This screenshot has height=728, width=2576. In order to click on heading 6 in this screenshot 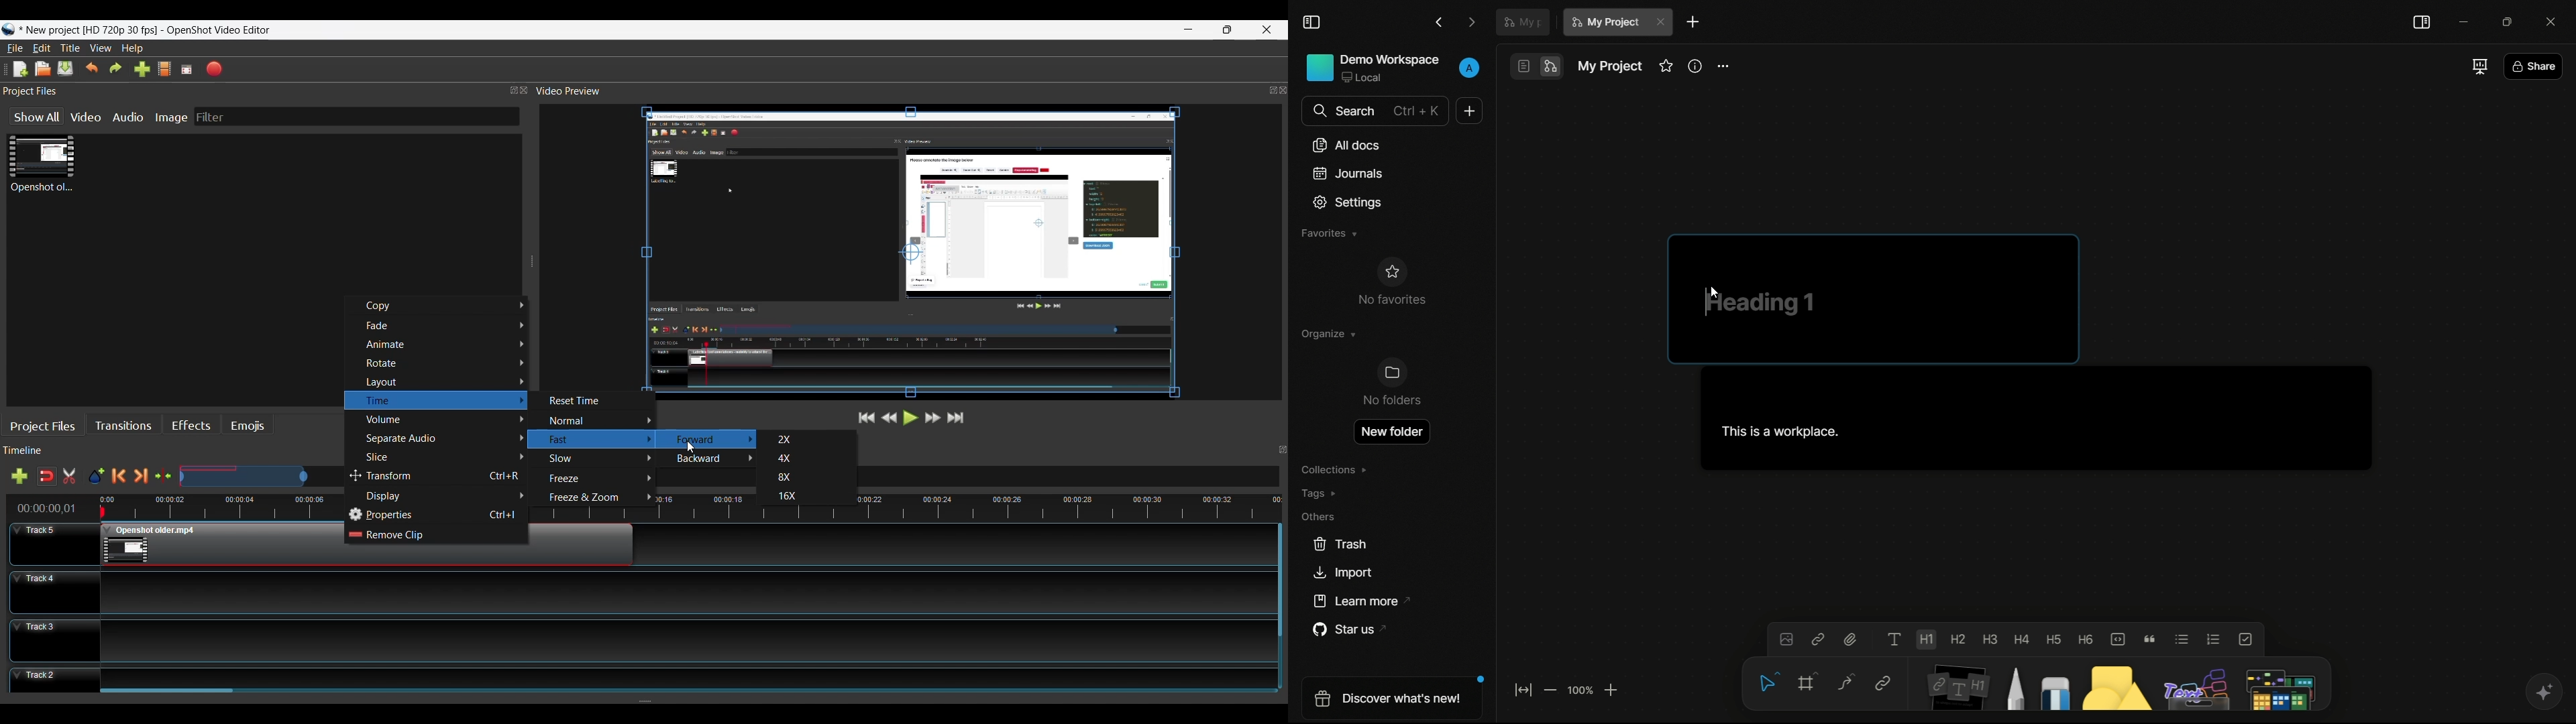, I will do `click(2088, 636)`.